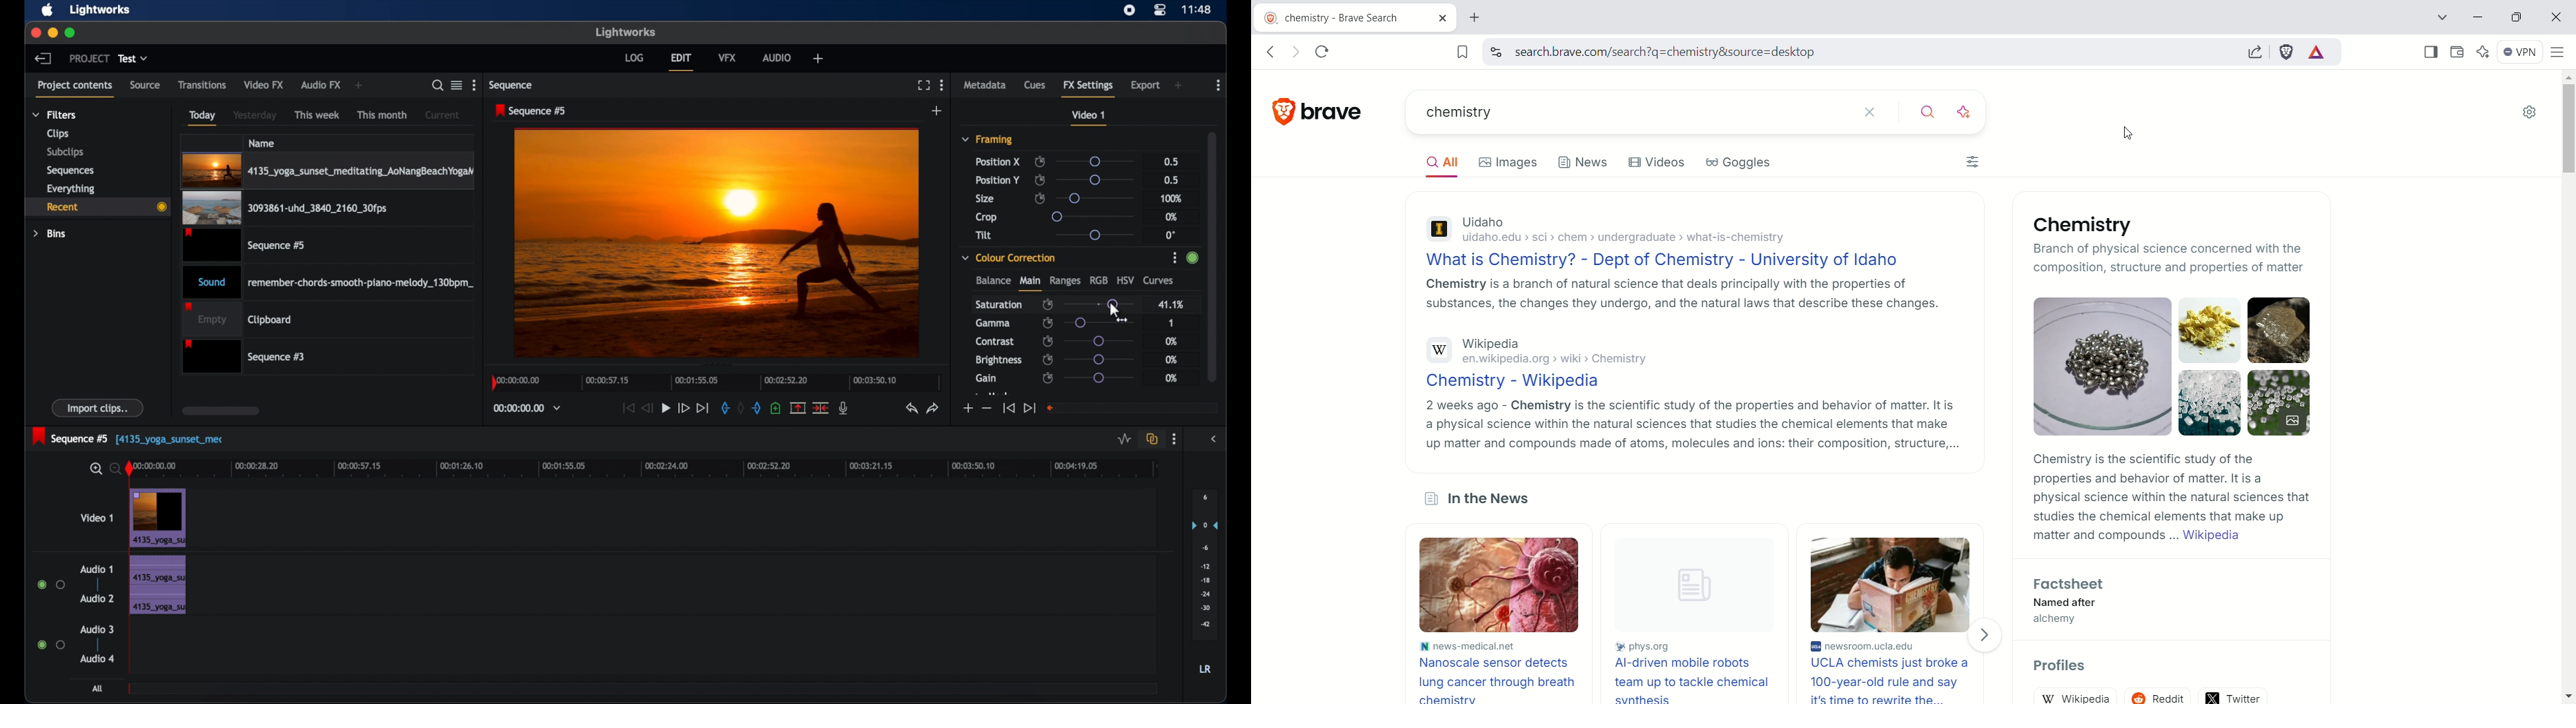  I want to click on ranges, so click(1065, 281).